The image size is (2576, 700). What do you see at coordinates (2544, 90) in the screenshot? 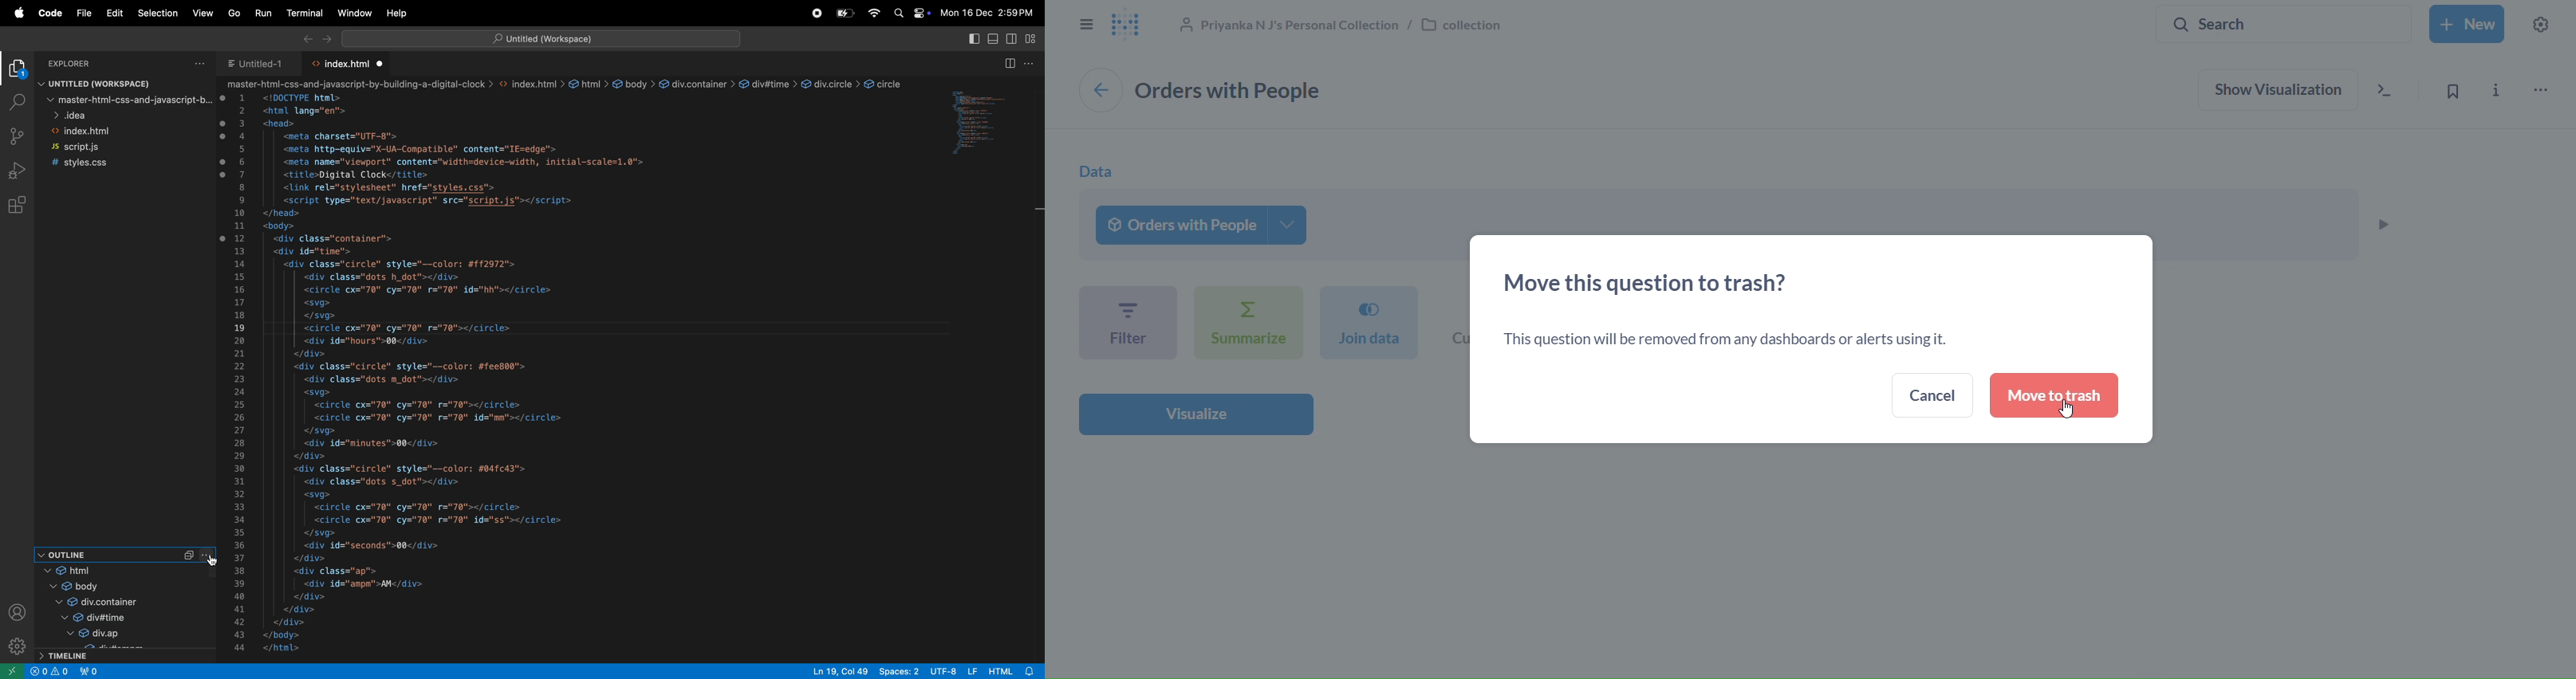
I see `move, trash, and more` at bounding box center [2544, 90].